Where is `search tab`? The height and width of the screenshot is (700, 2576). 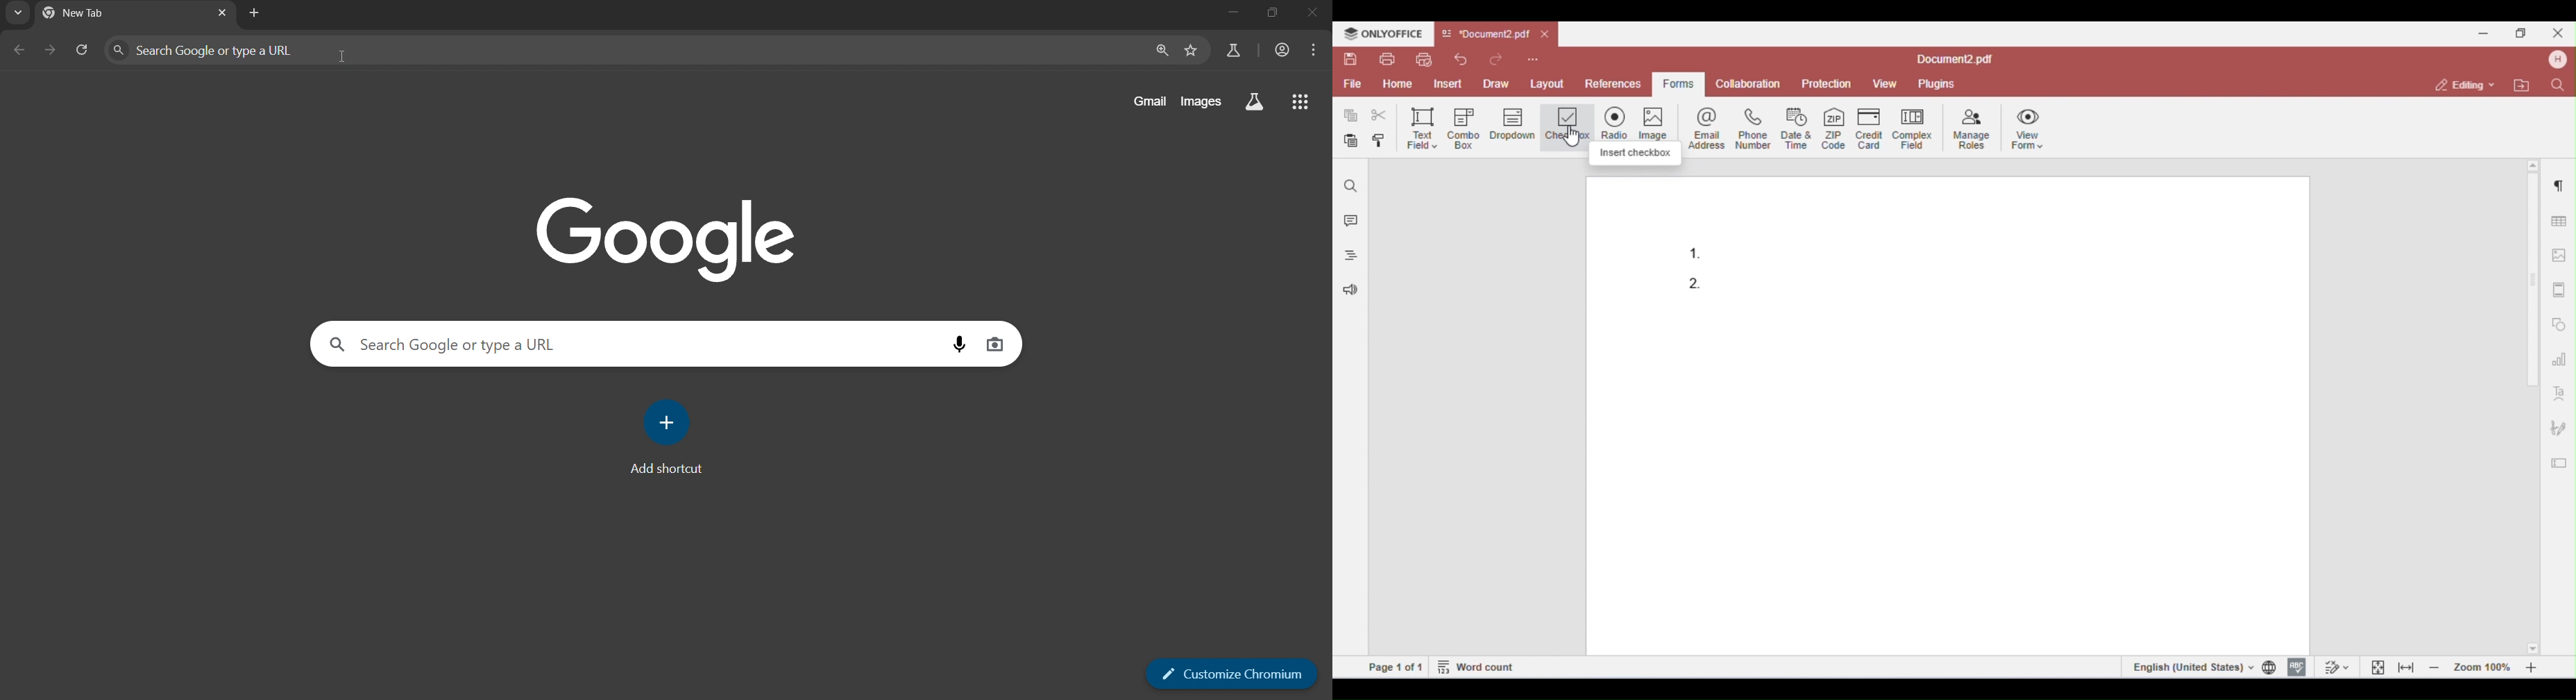 search tab is located at coordinates (15, 15).